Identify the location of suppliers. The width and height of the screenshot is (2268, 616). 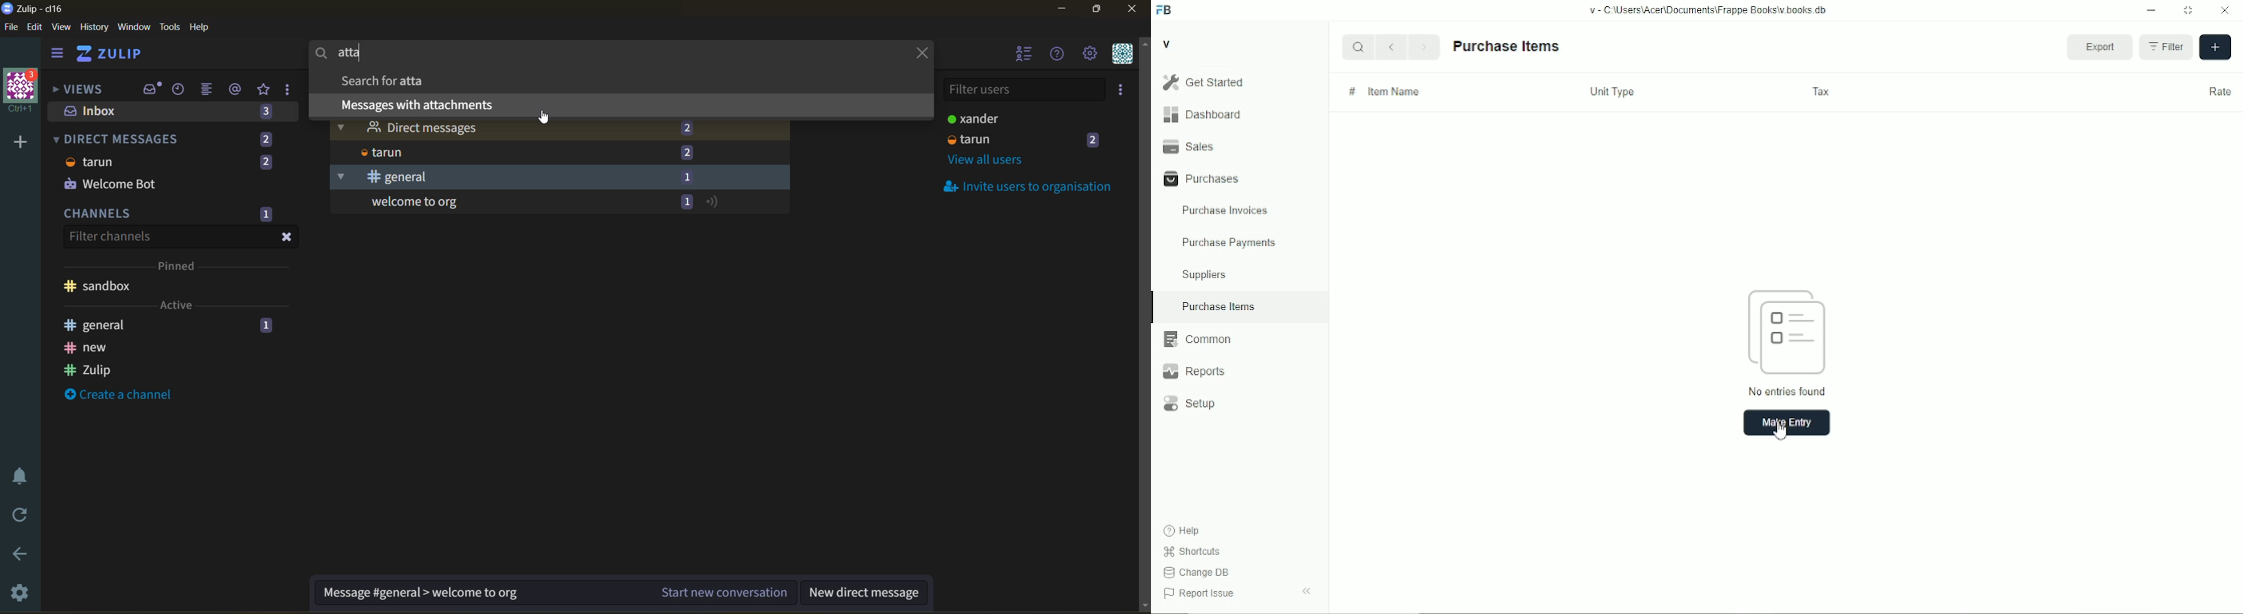
(1204, 275).